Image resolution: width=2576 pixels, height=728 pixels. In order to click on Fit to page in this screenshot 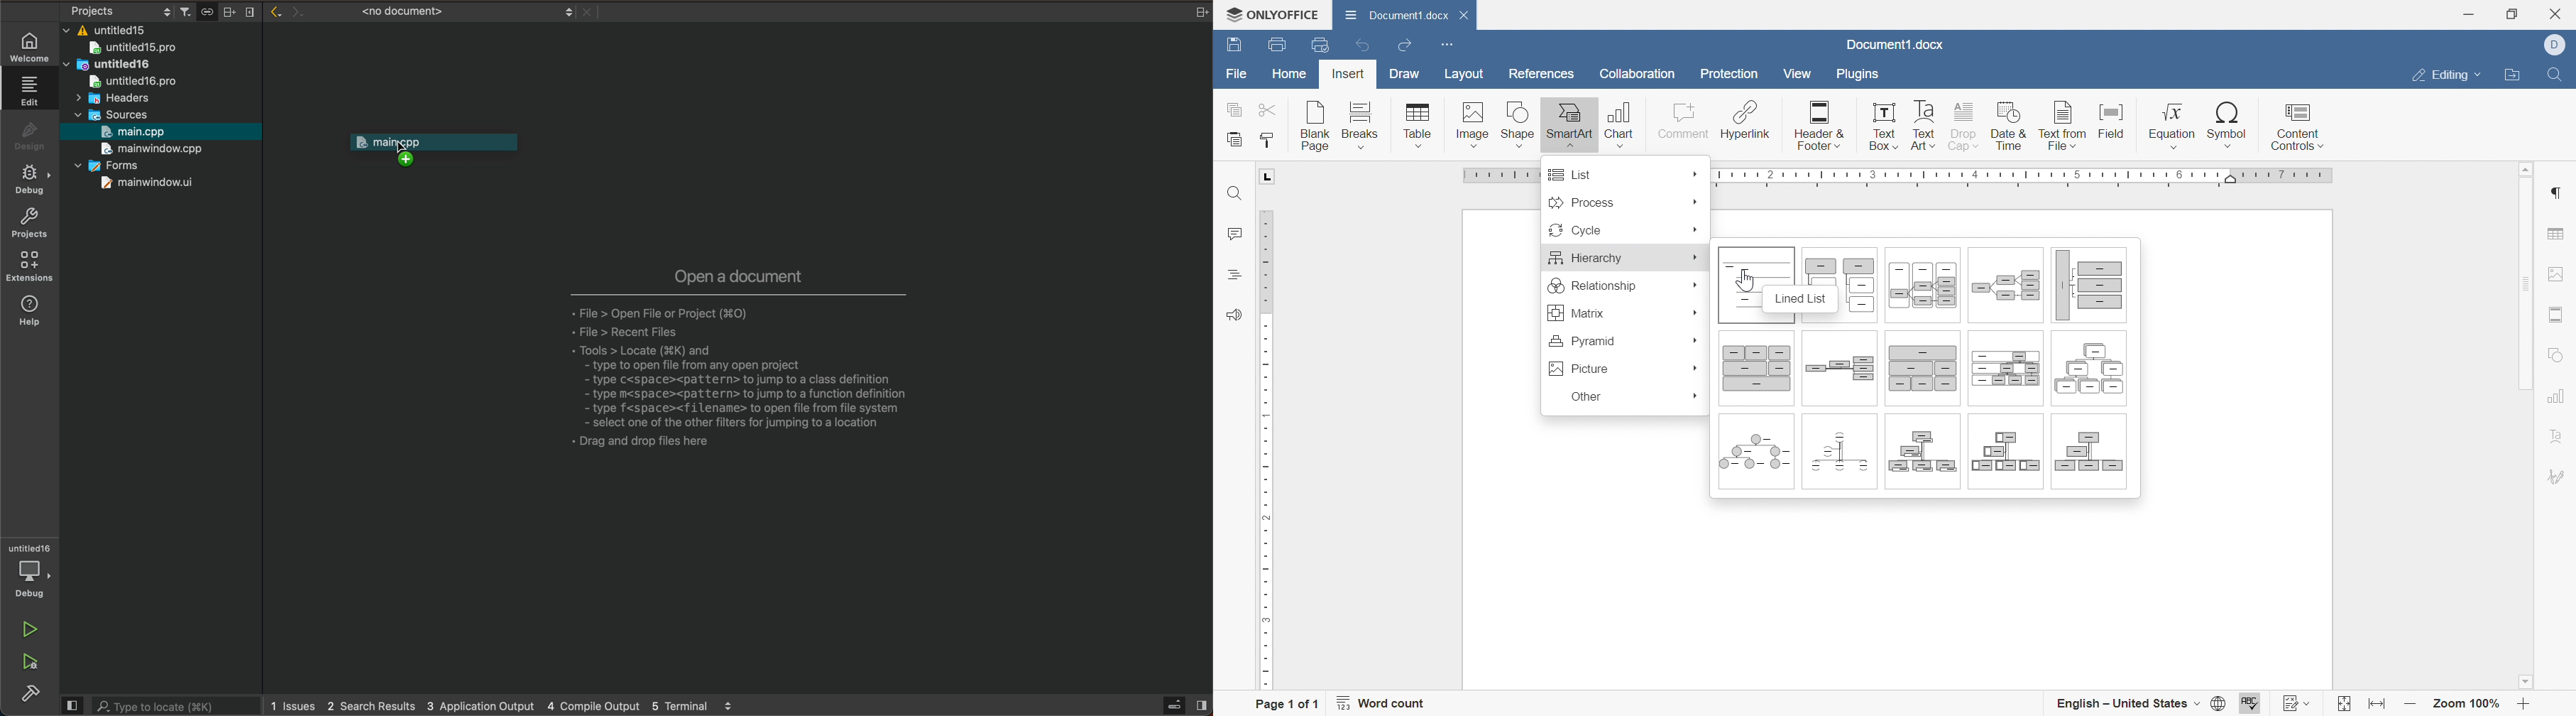, I will do `click(2345, 703)`.